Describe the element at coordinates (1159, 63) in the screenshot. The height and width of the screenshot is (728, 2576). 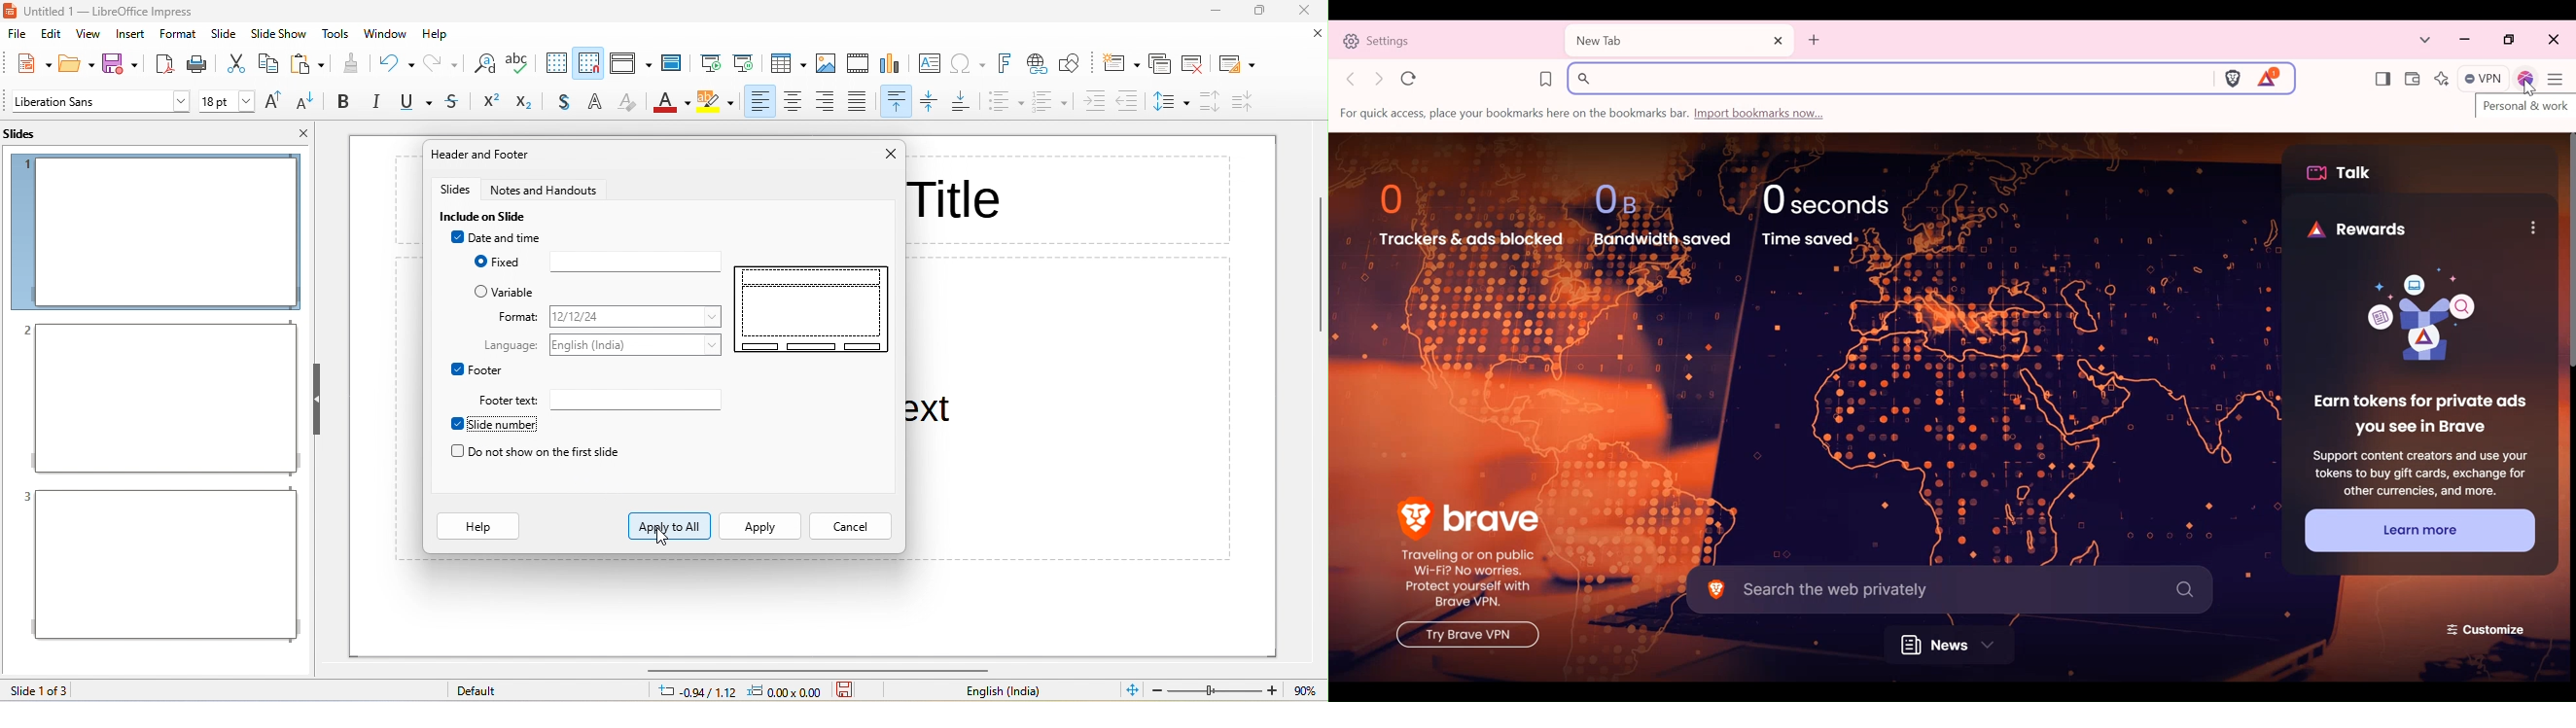
I see `duplicate slide` at that location.